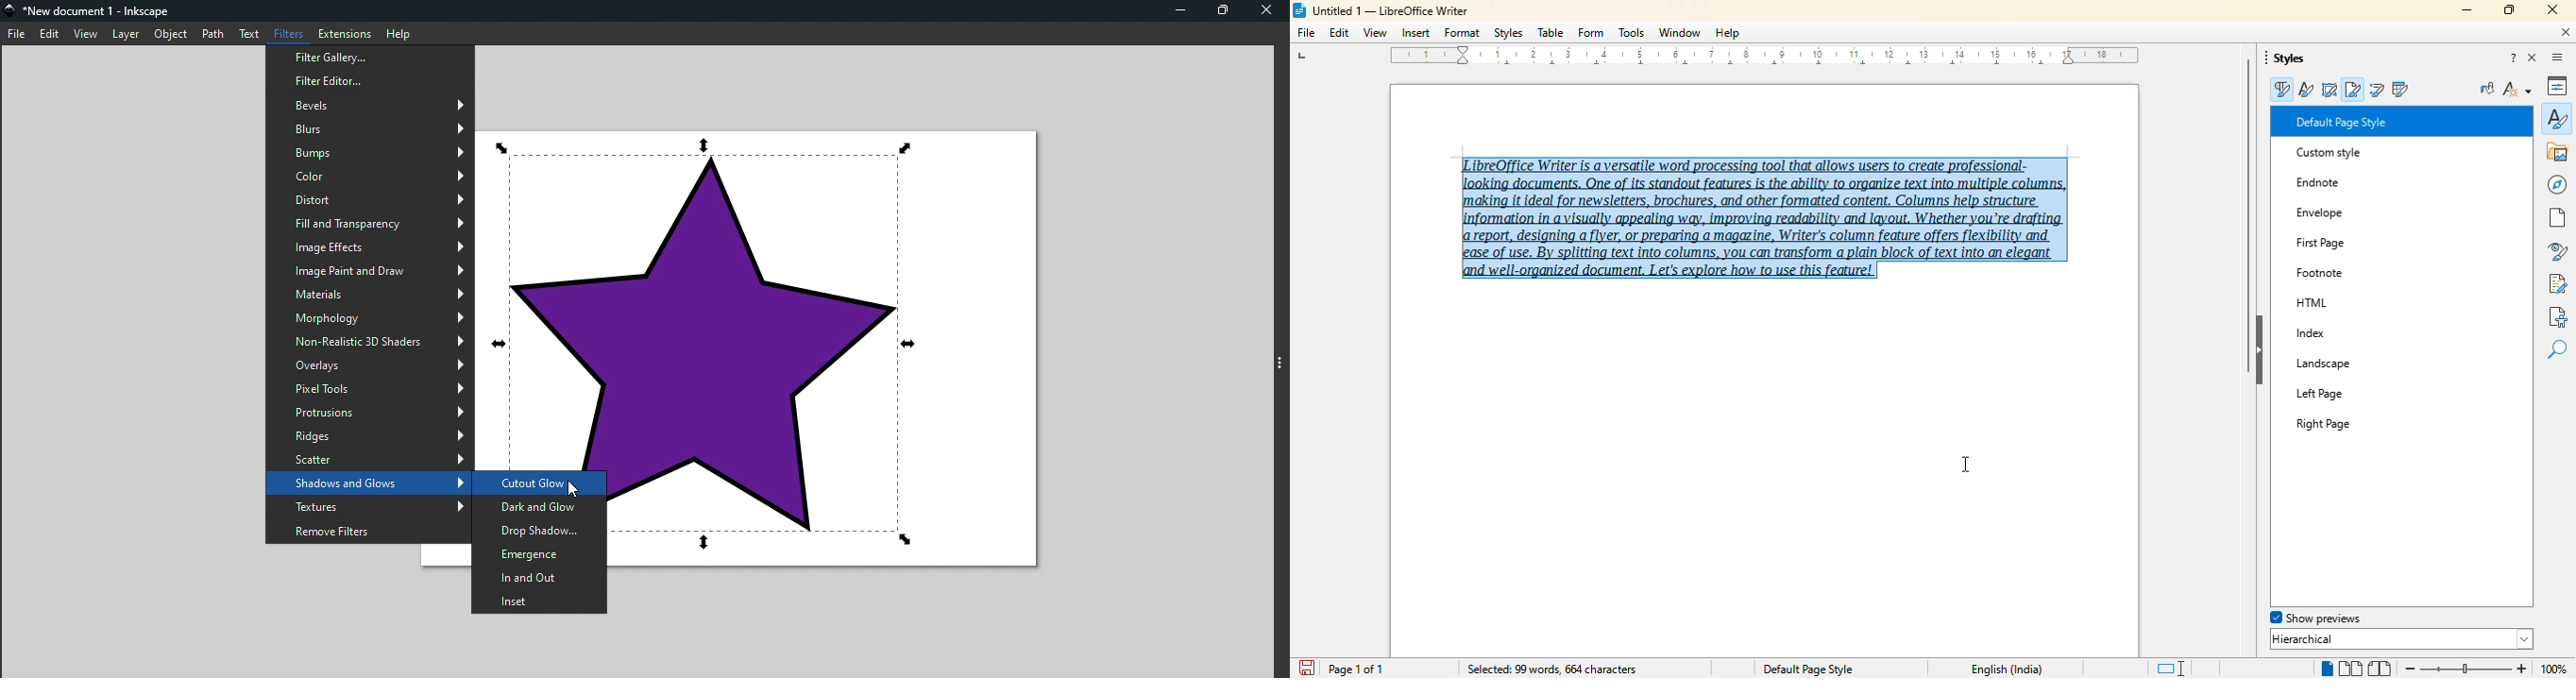 This screenshot has width=2576, height=700. I want to click on Drop shadow, so click(539, 530).